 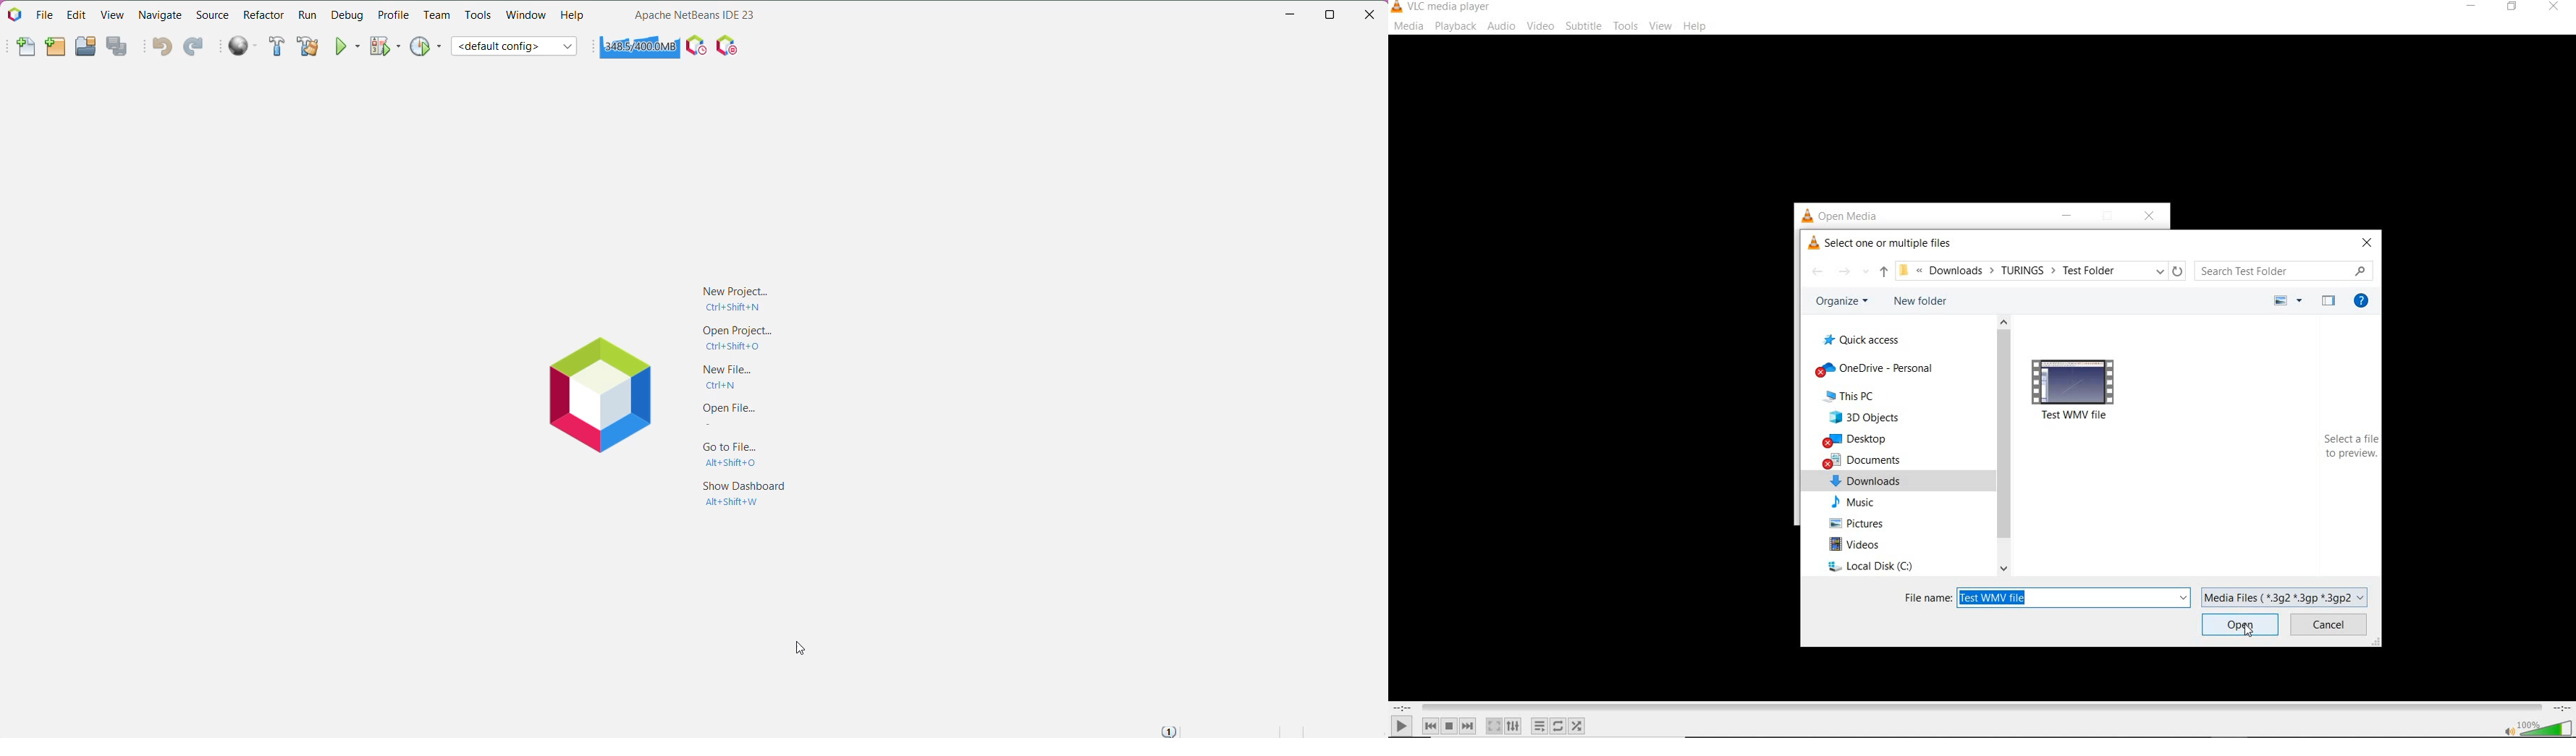 I want to click on playback, so click(x=1455, y=26).